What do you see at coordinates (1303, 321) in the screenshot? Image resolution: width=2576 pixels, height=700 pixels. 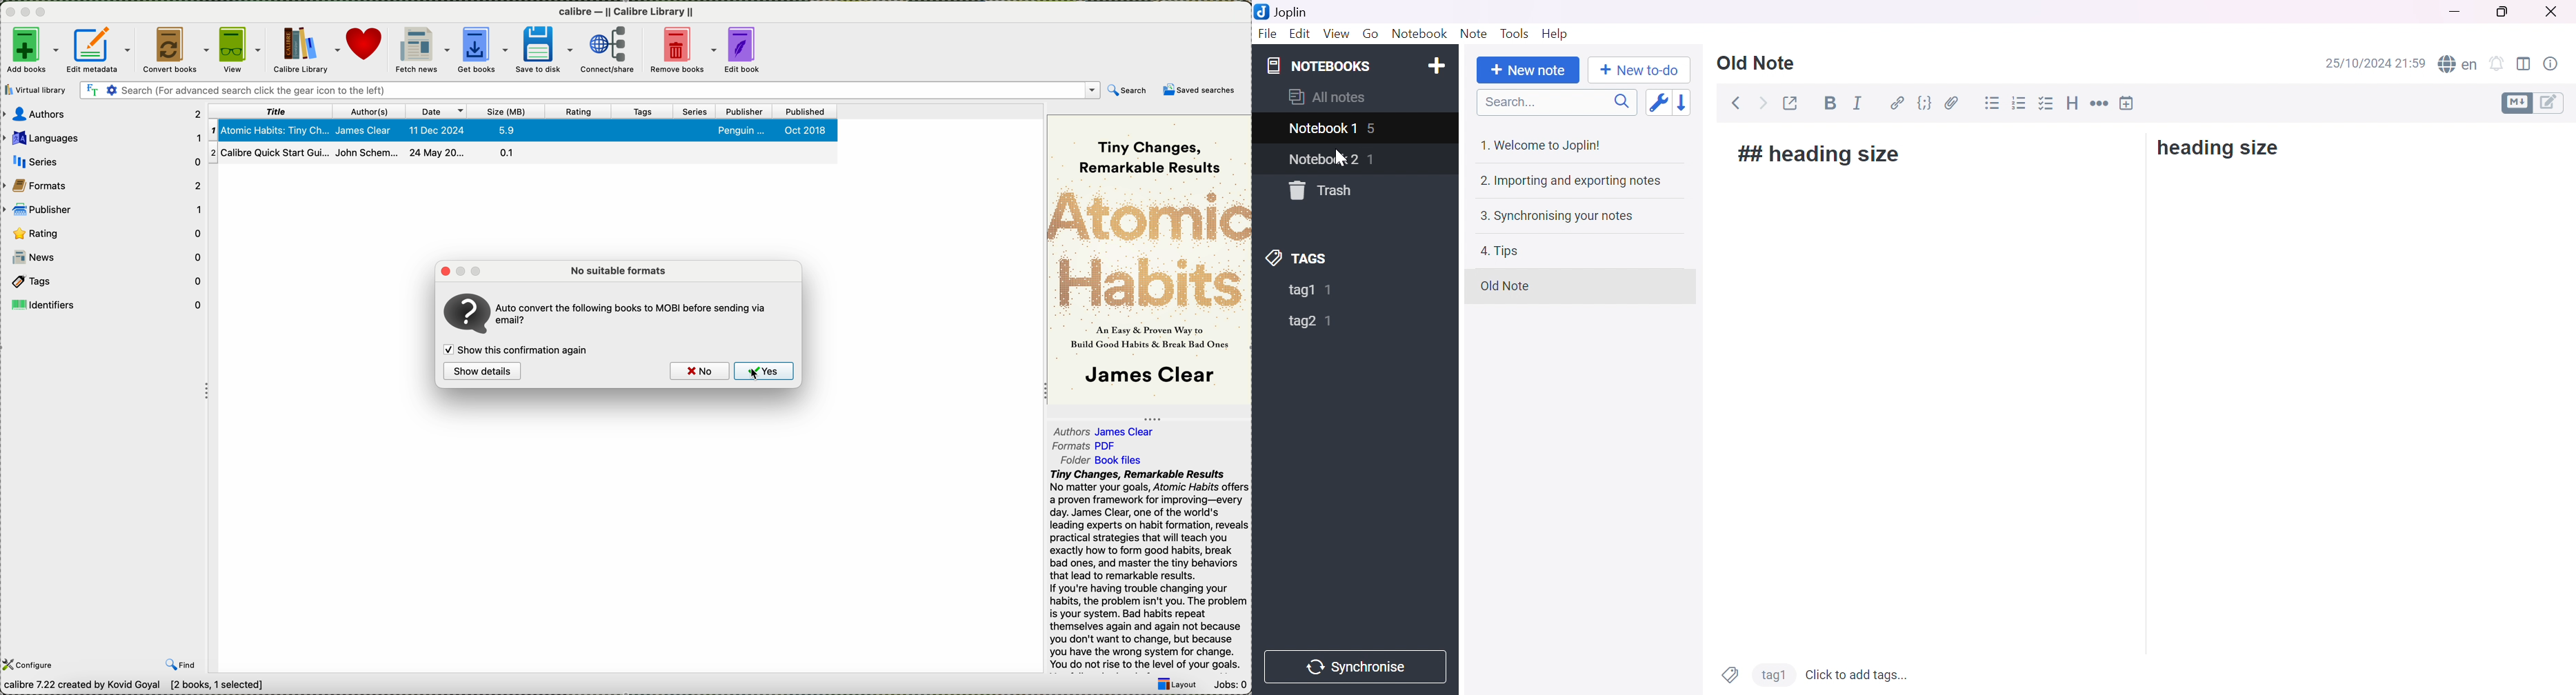 I see `tag2` at bounding box center [1303, 321].